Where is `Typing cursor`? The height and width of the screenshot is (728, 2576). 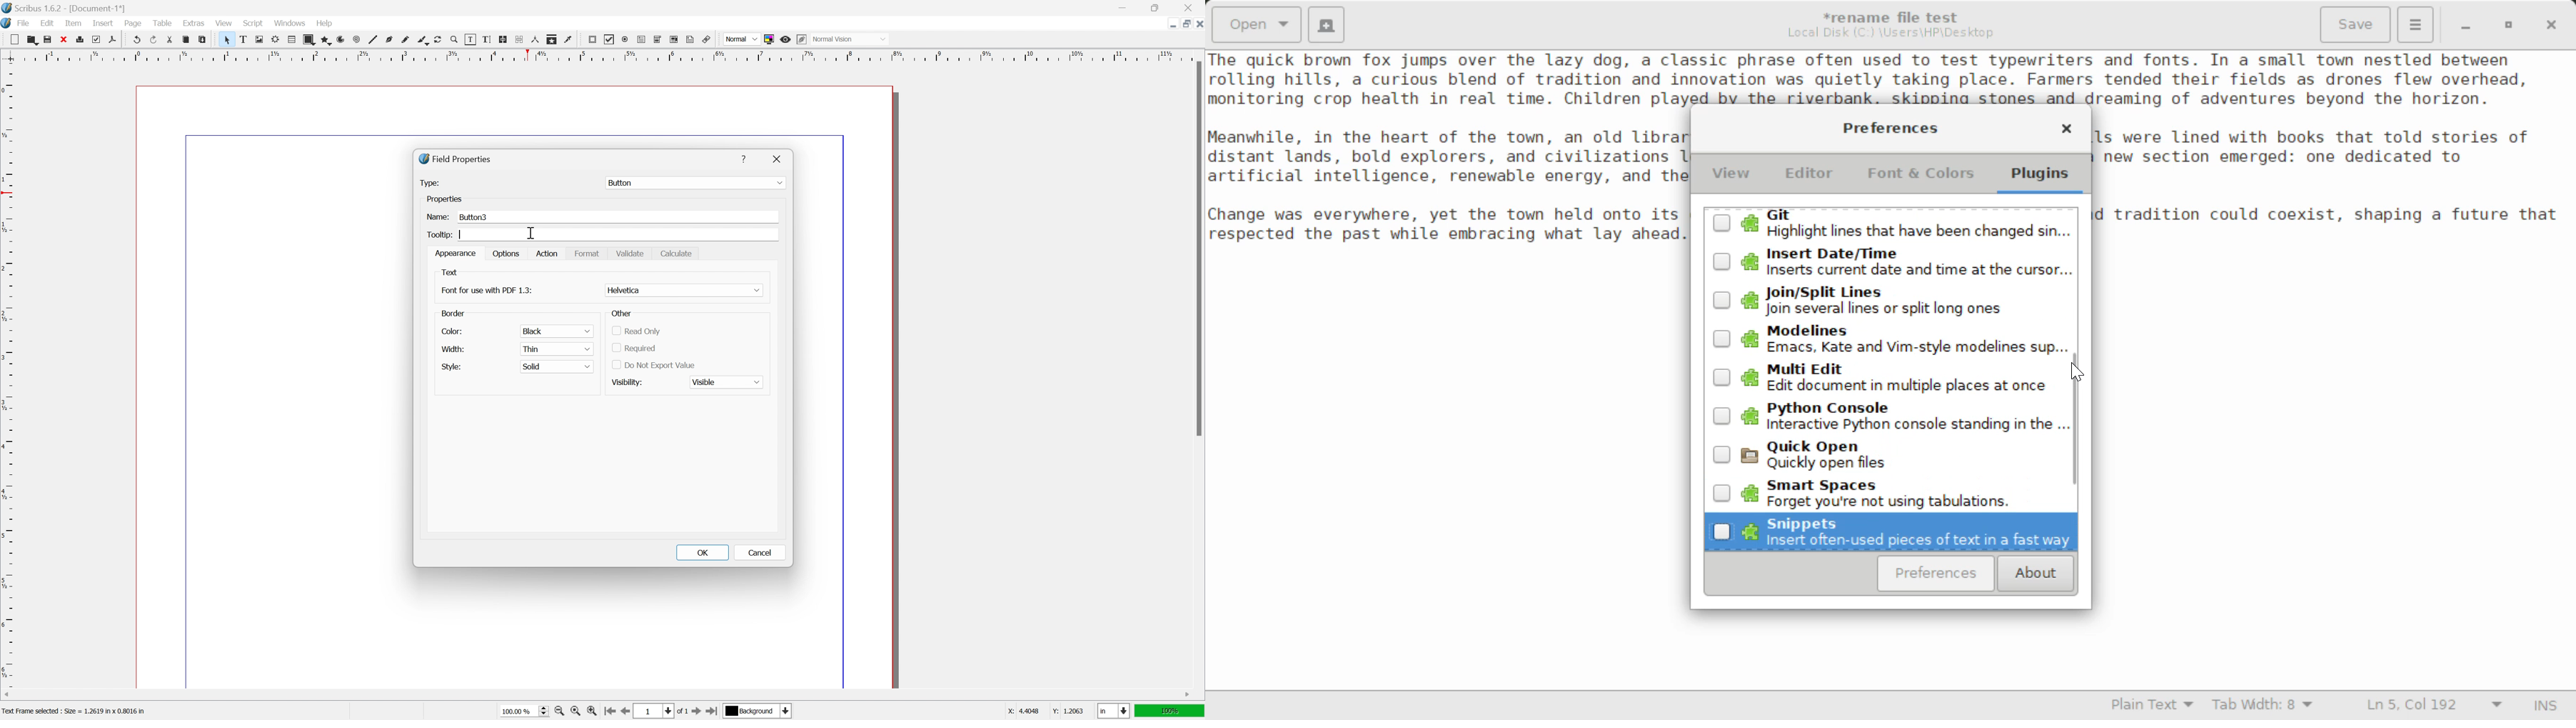 Typing cursor is located at coordinates (462, 234).